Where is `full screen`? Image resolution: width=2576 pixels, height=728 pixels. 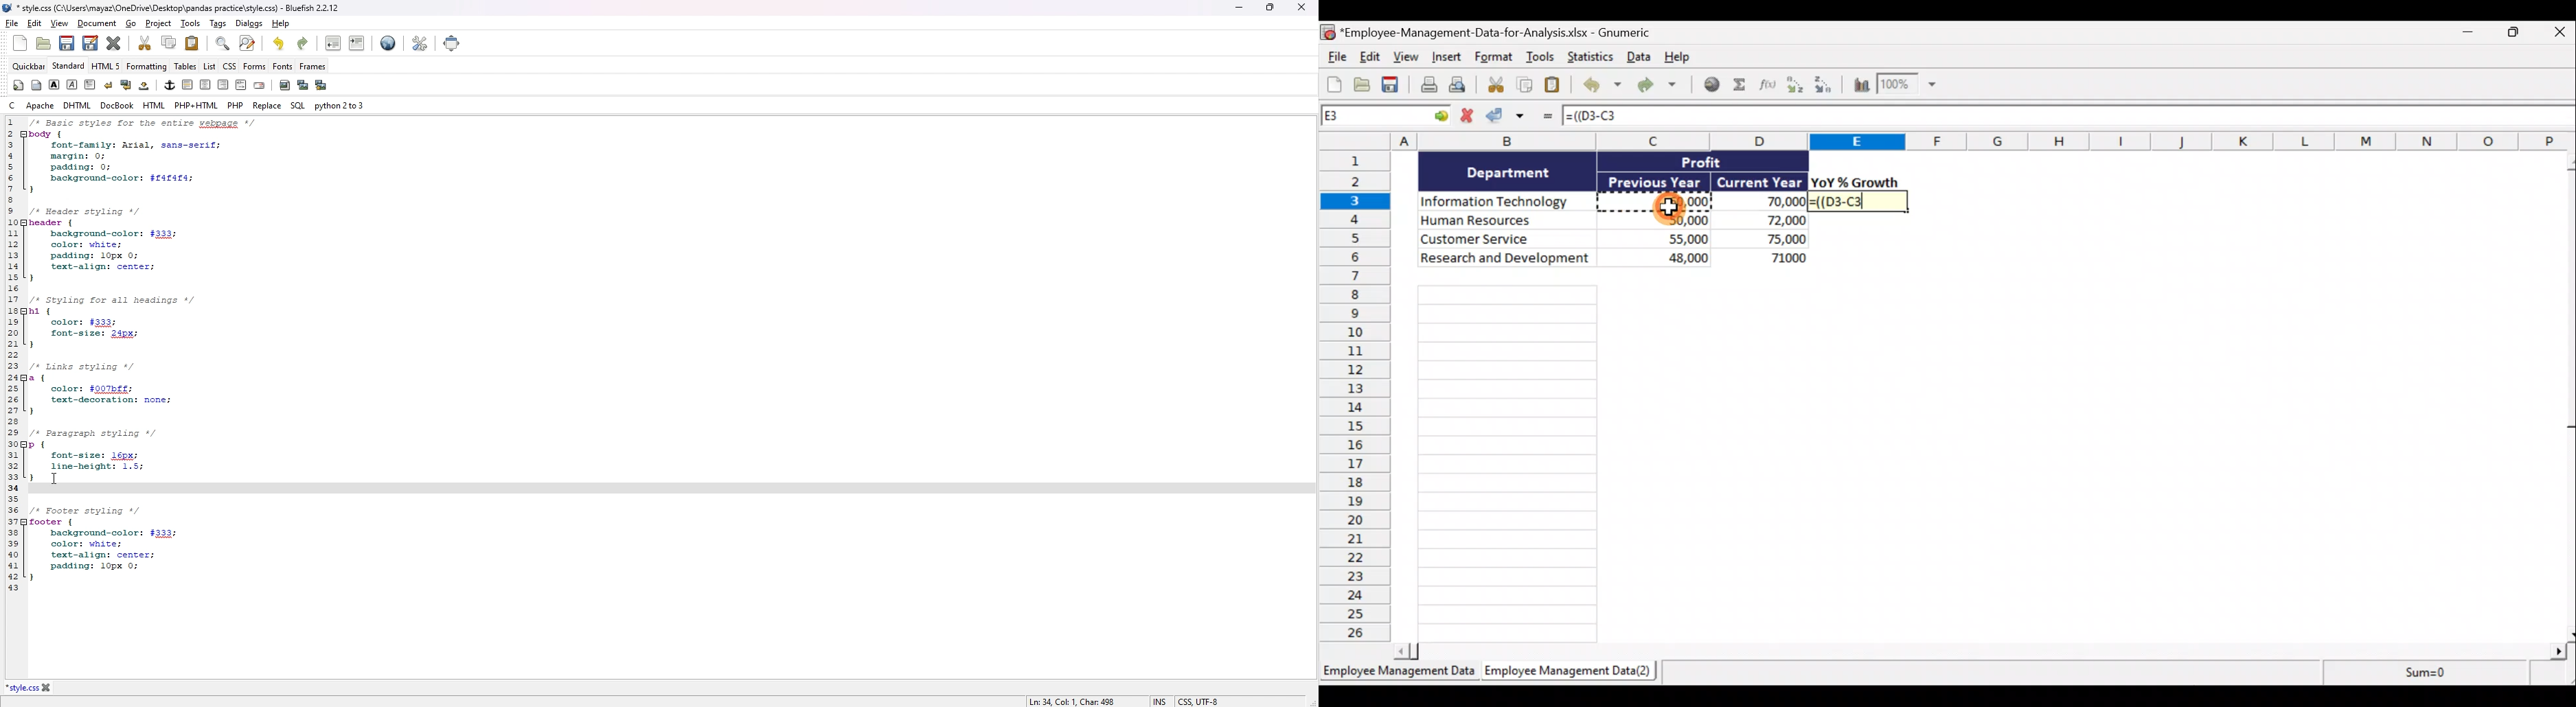 full screen is located at coordinates (451, 43).